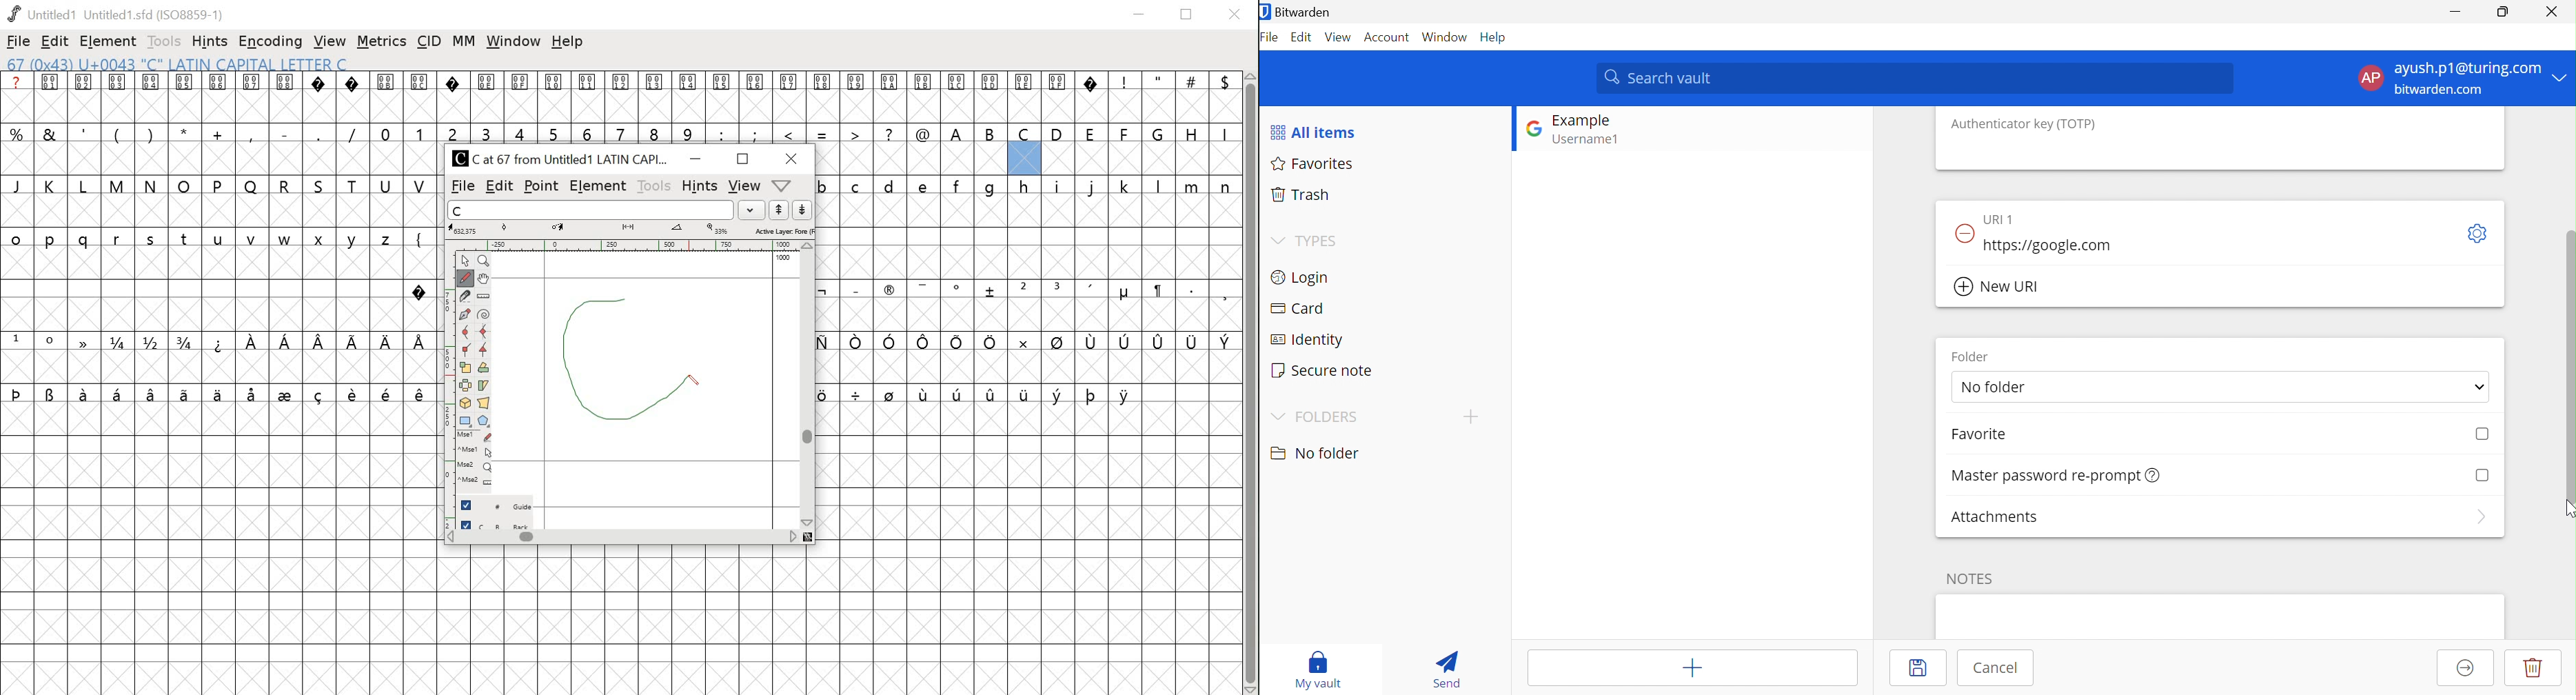 The height and width of the screenshot is (700, 2576). I want to click on hints, so click(210, 41).